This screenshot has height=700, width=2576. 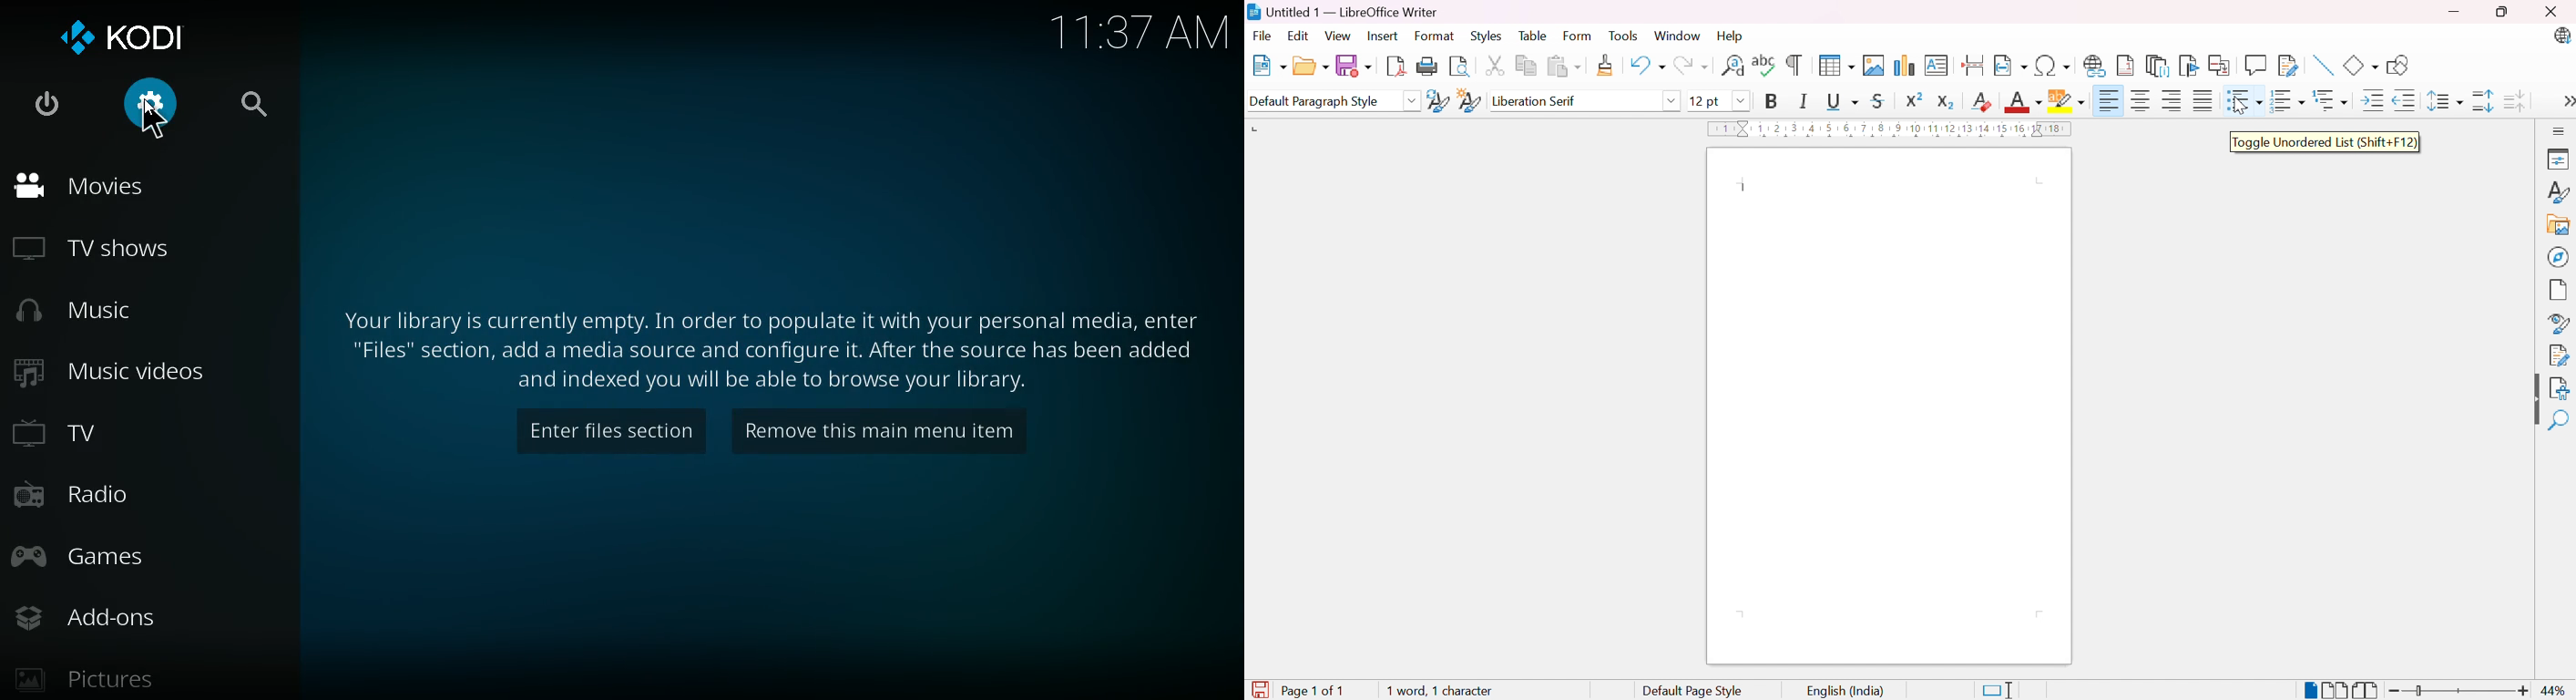 I want to click on Accessibility check, so click(x=2562, y=390).